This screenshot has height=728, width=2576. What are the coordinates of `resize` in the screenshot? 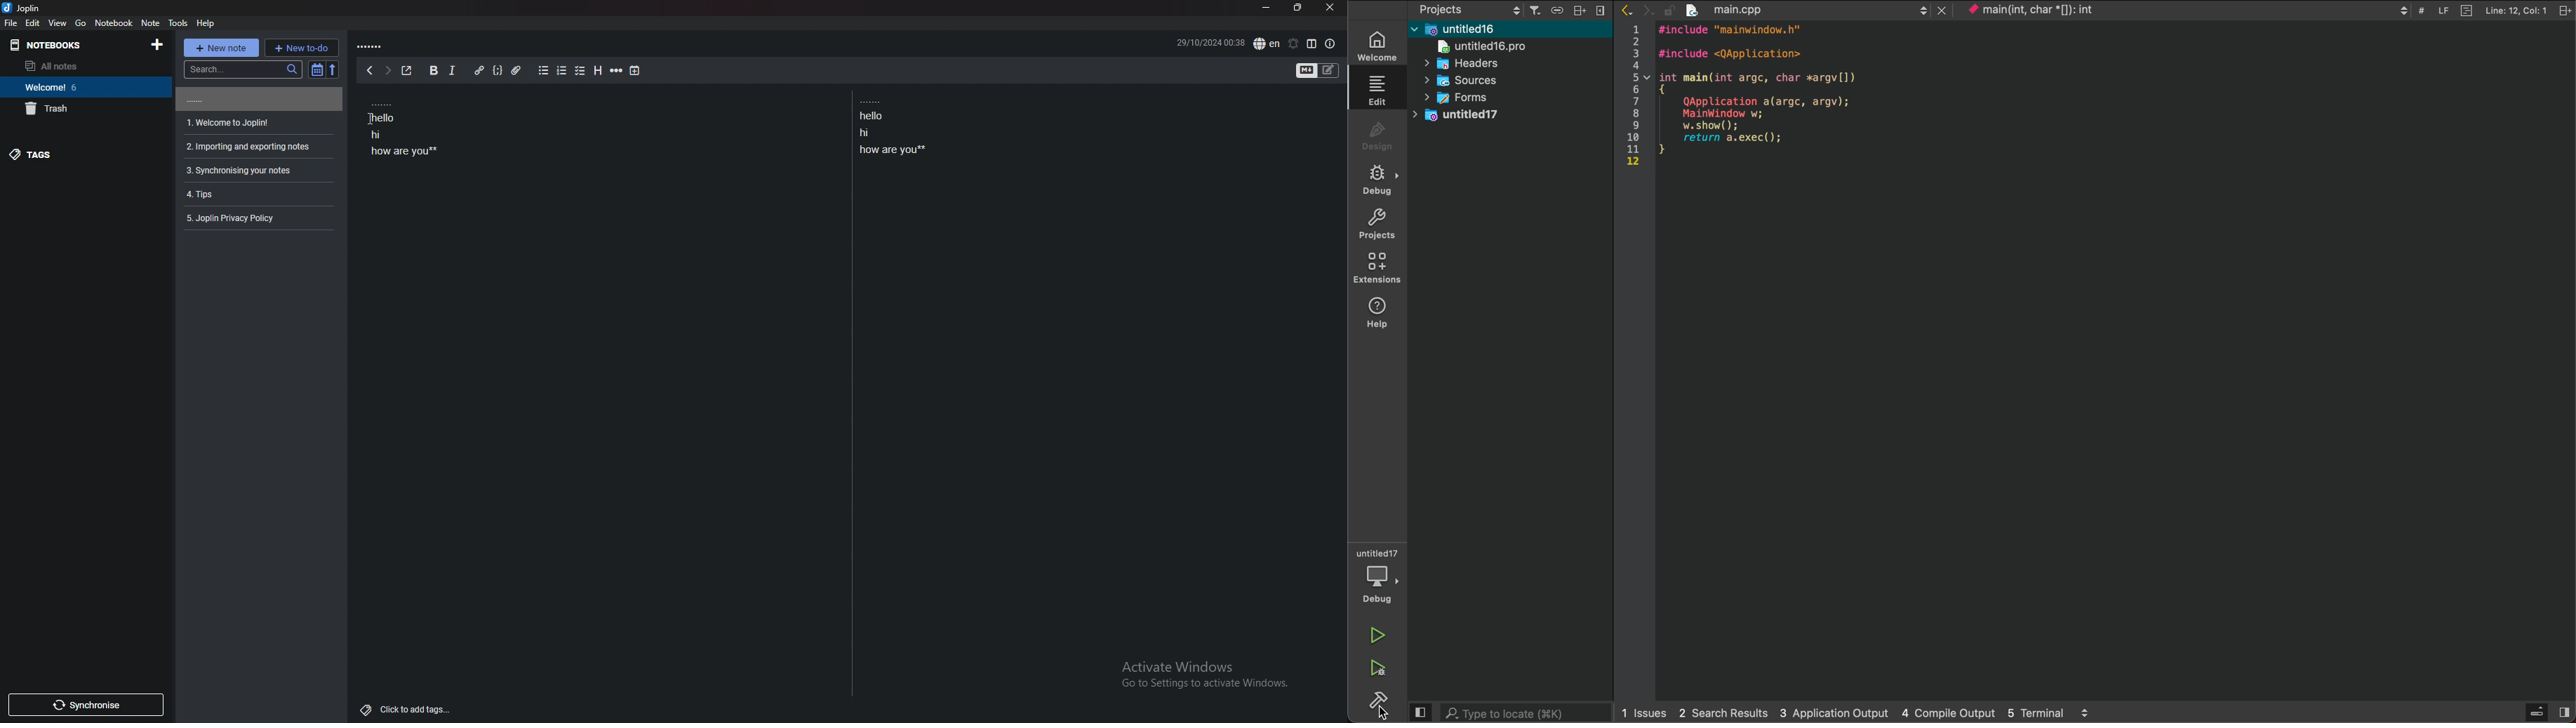 It's located at (1298, 8).